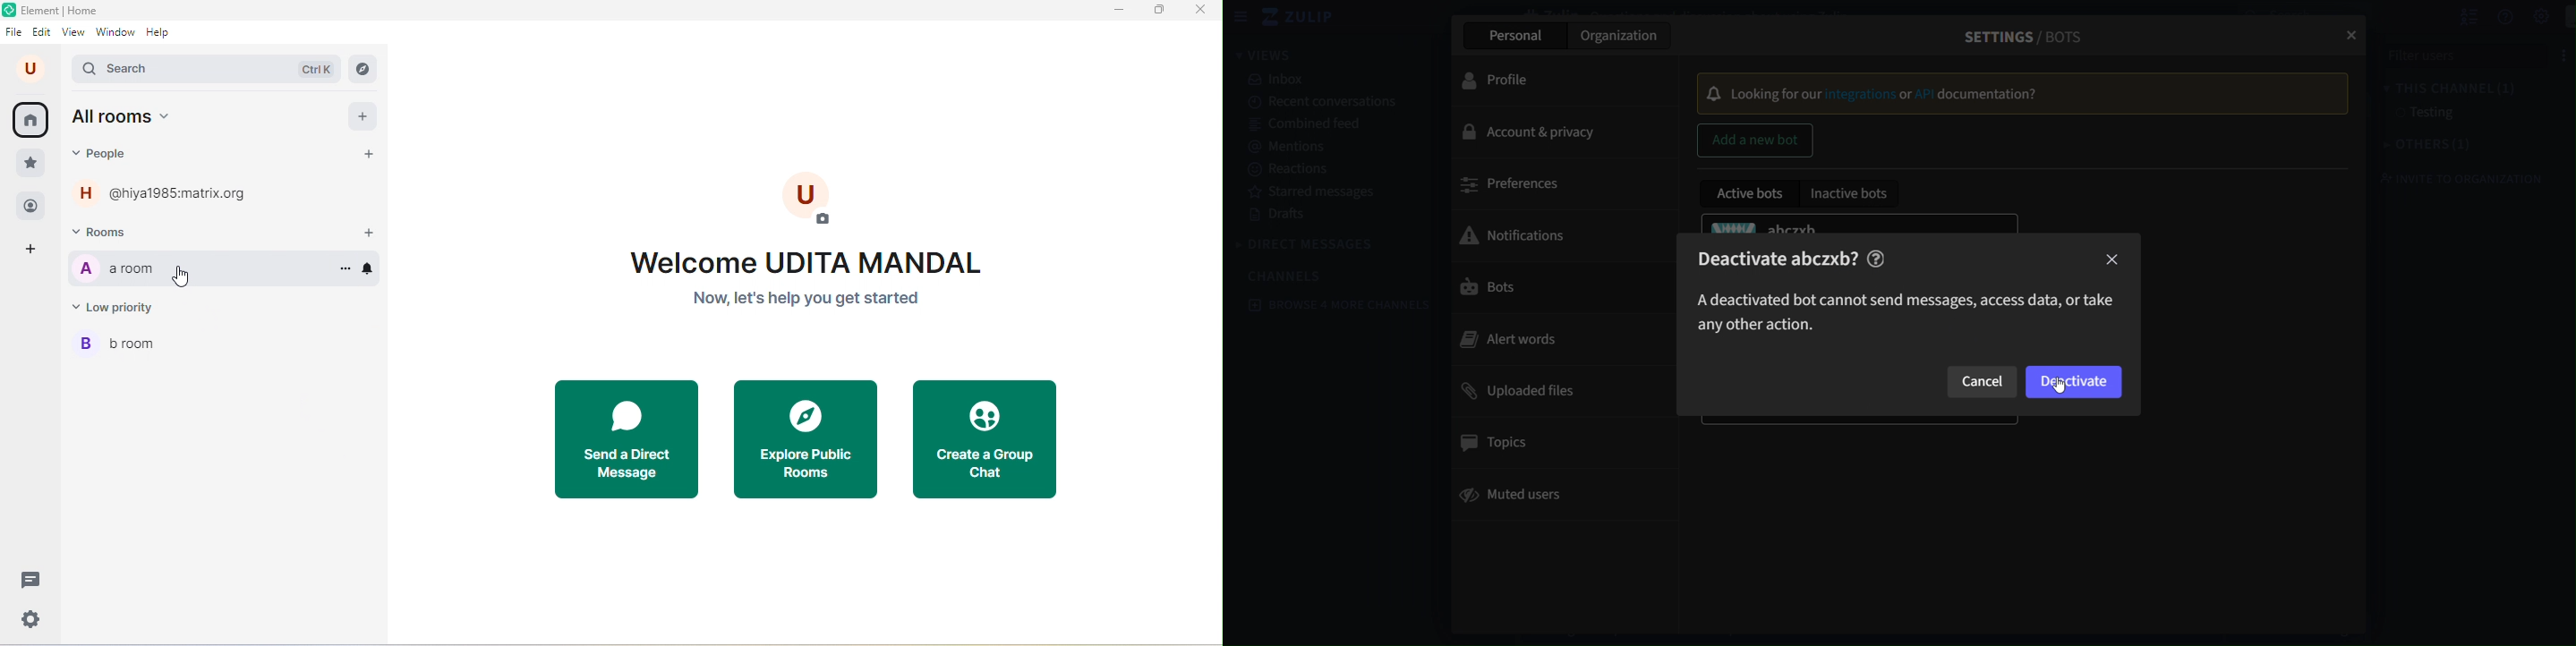 This screenshot has width=2576, height=672. What do you see at coordinates (2562, 17) in the screenshot?
I see `personal menu` at bounding box center [2562, 17].